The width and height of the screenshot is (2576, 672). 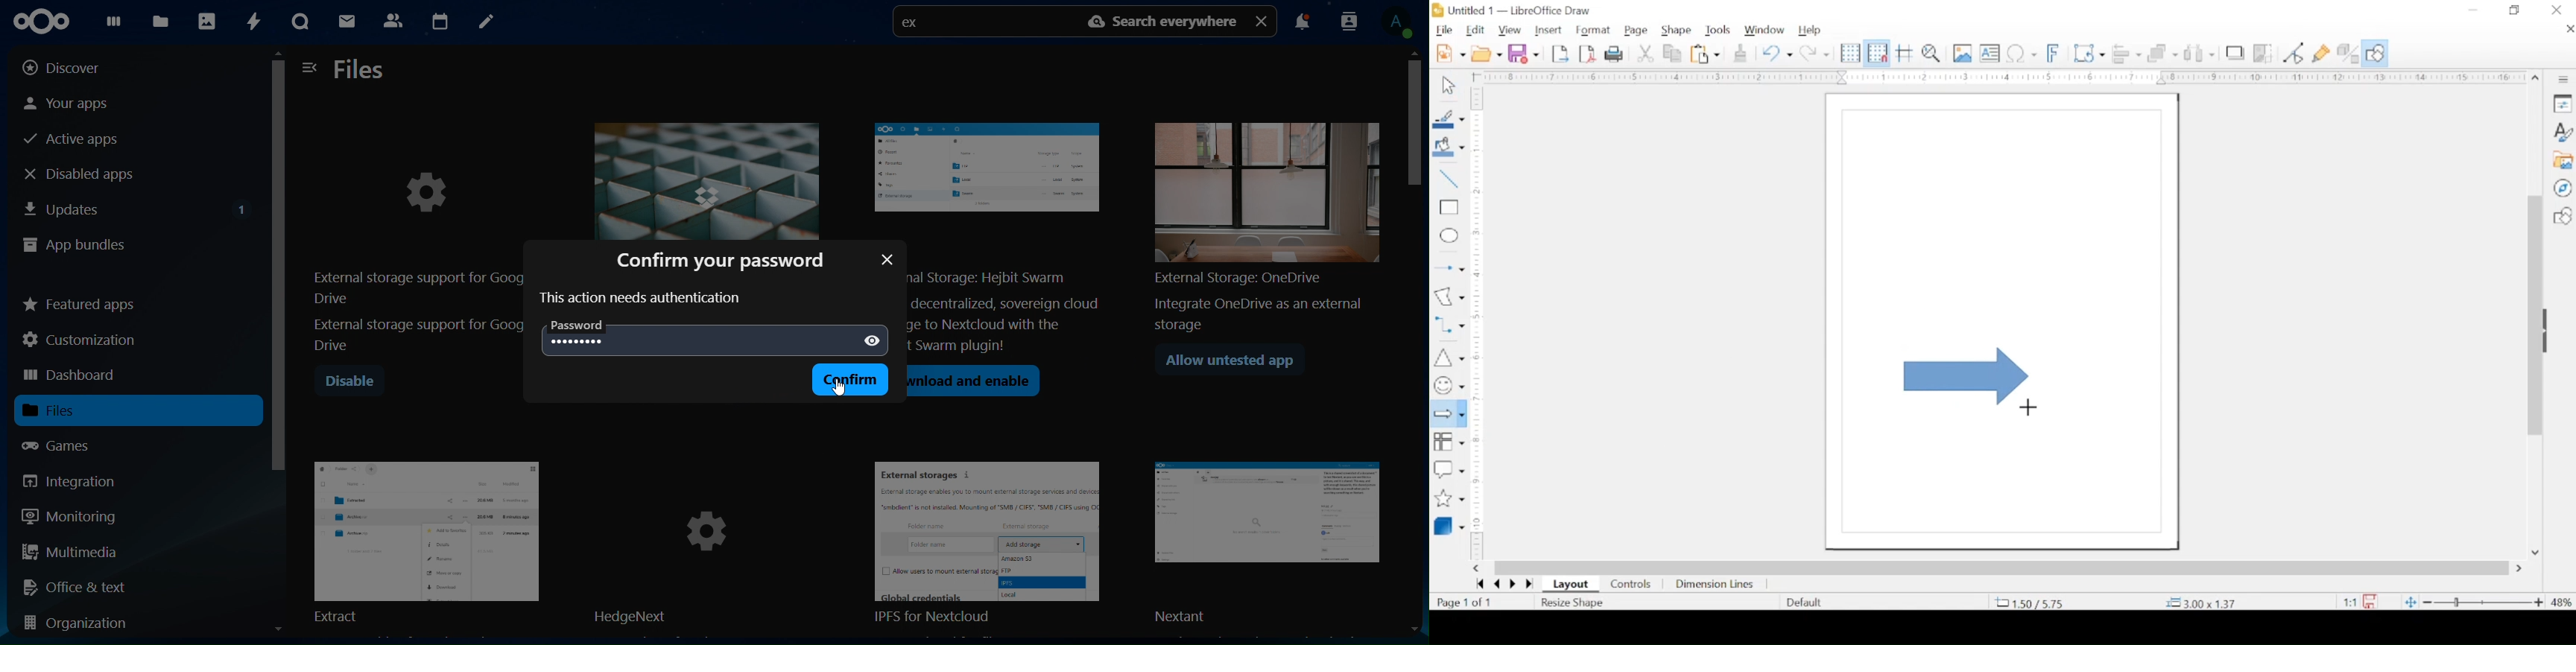 I want to click on coordinate, so click(x=2204, y=603).